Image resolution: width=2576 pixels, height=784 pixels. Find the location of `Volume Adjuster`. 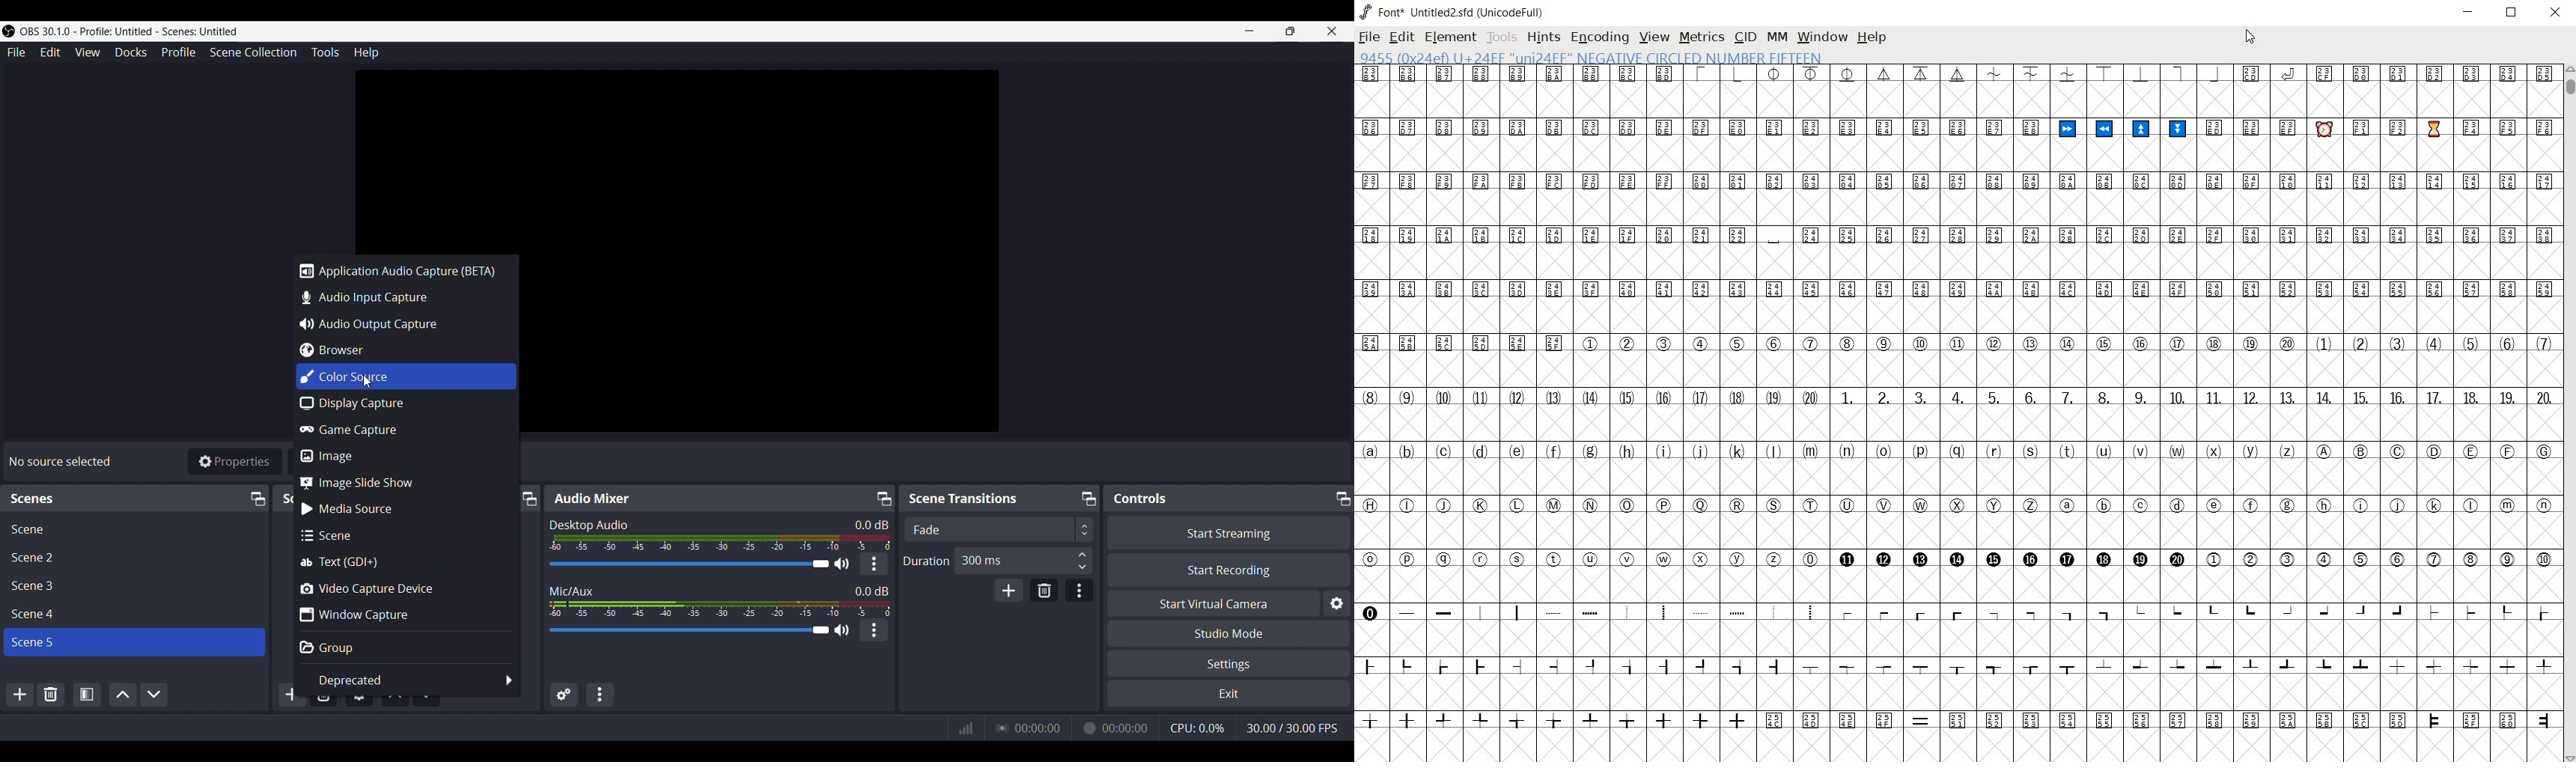

Volume Adjuster is located at coordinates (698, 630).